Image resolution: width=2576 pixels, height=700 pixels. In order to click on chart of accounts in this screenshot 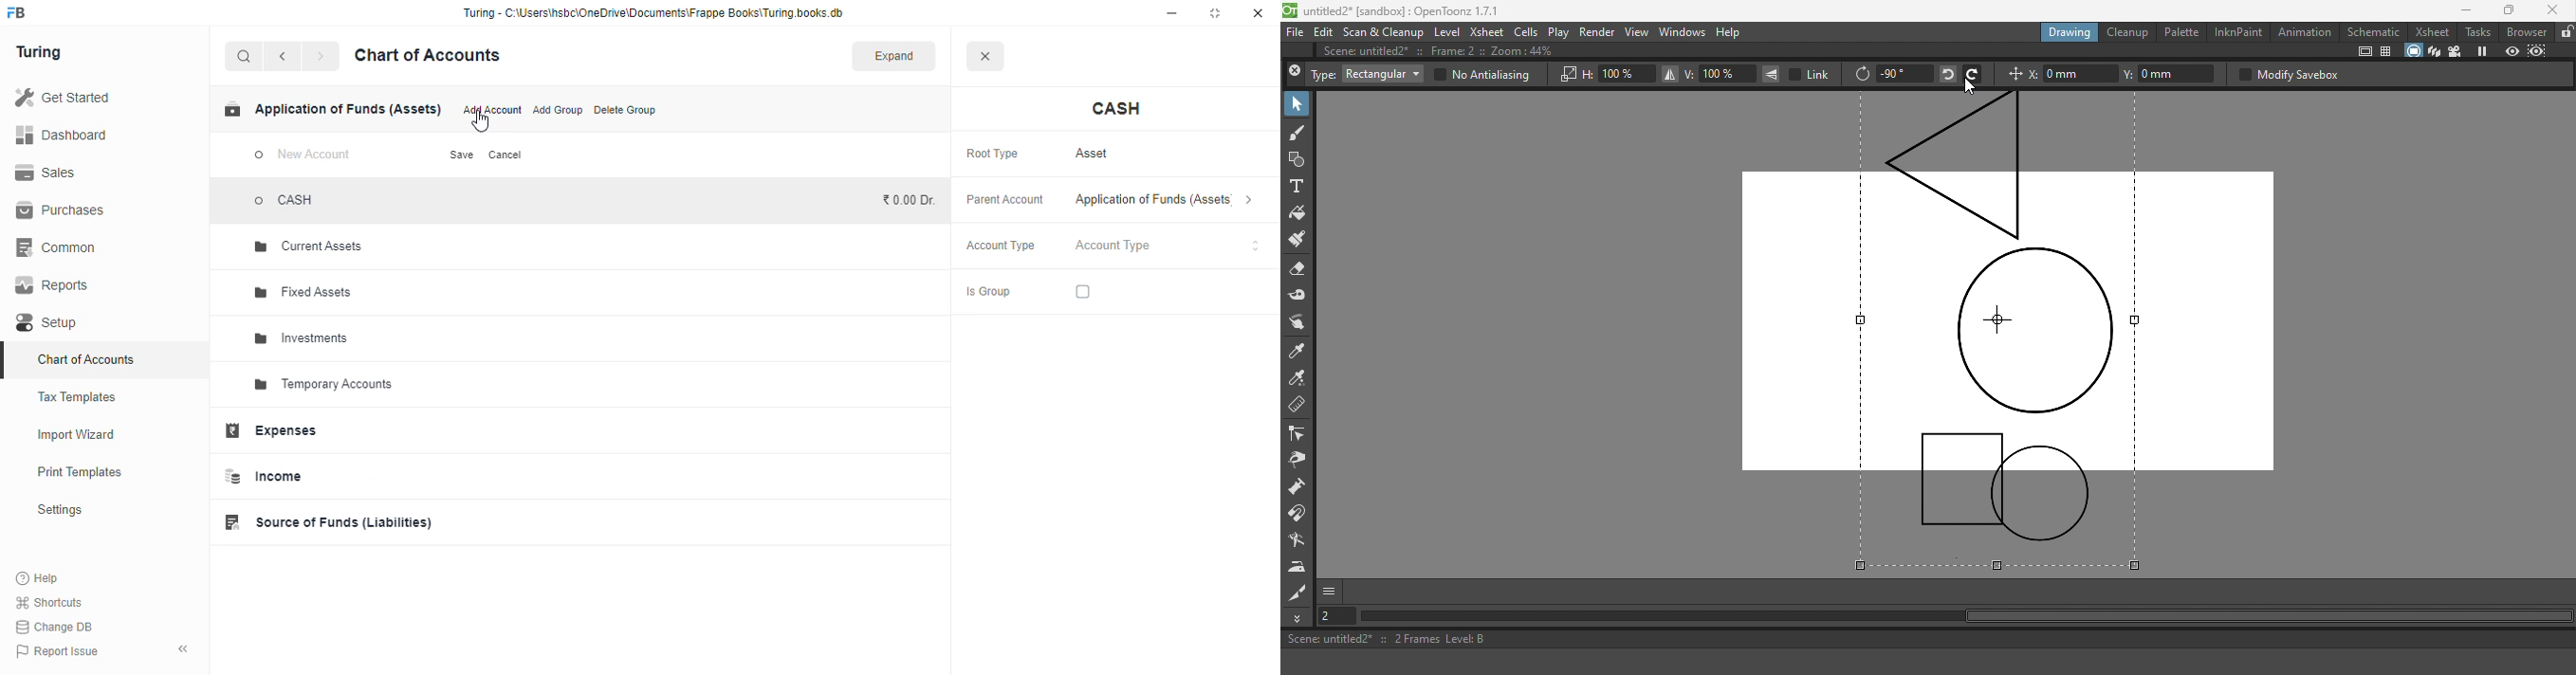, I will do `click(428, 55)`.